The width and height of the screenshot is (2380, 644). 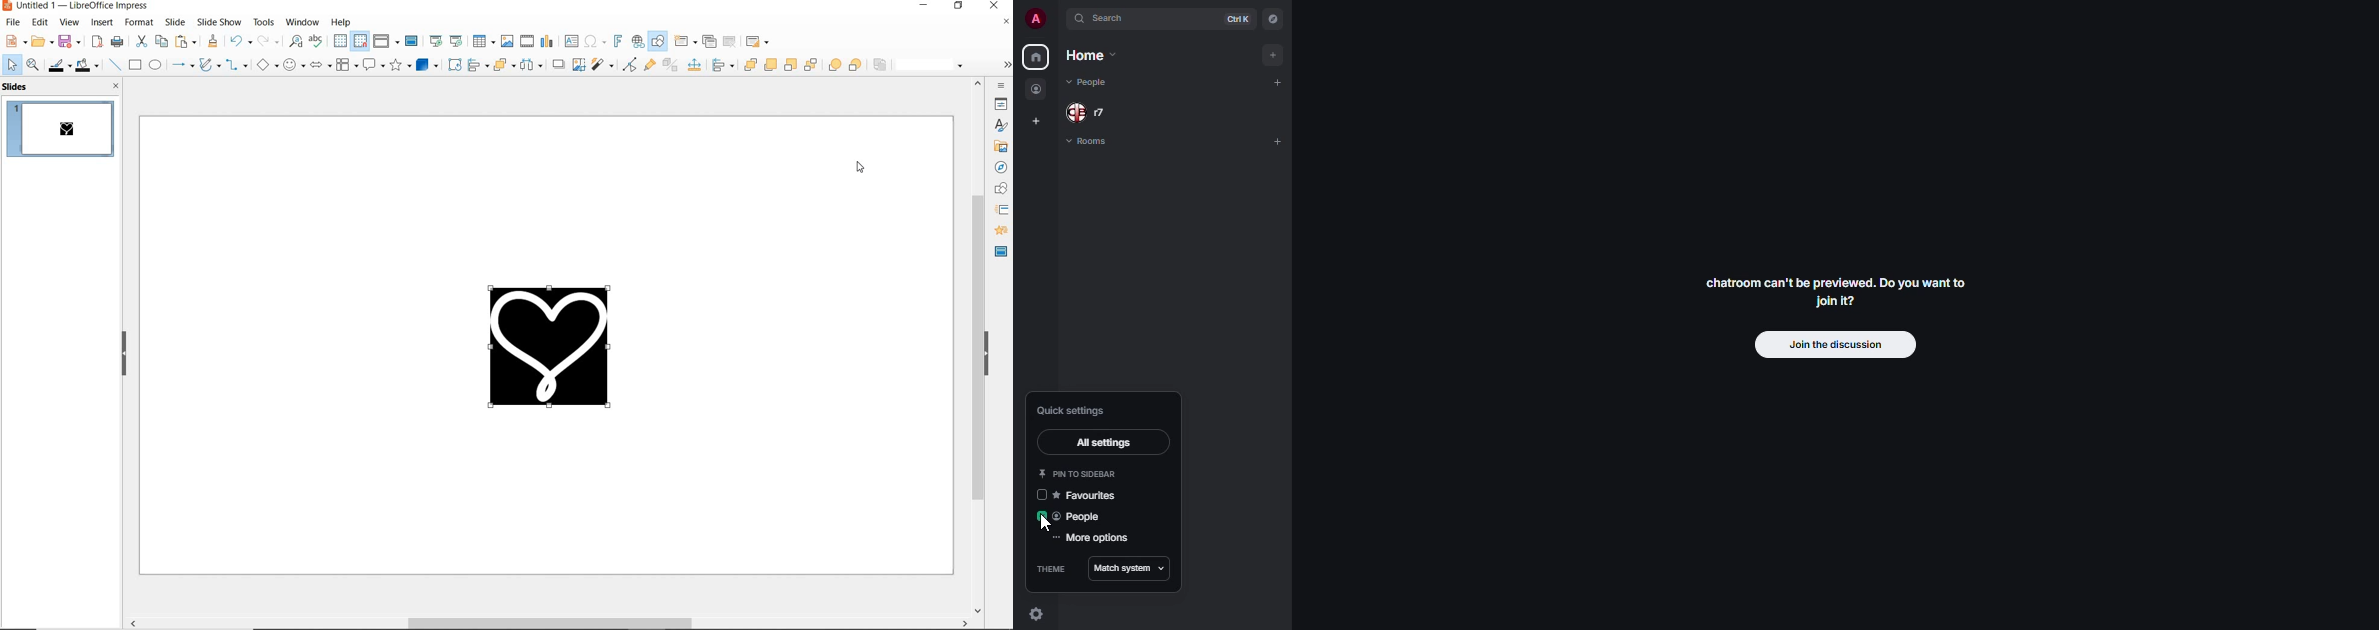 What do you see at coordinates (557, 355) in the screenshot?
I see `color filter effect added` at bounding box center [557, 355].